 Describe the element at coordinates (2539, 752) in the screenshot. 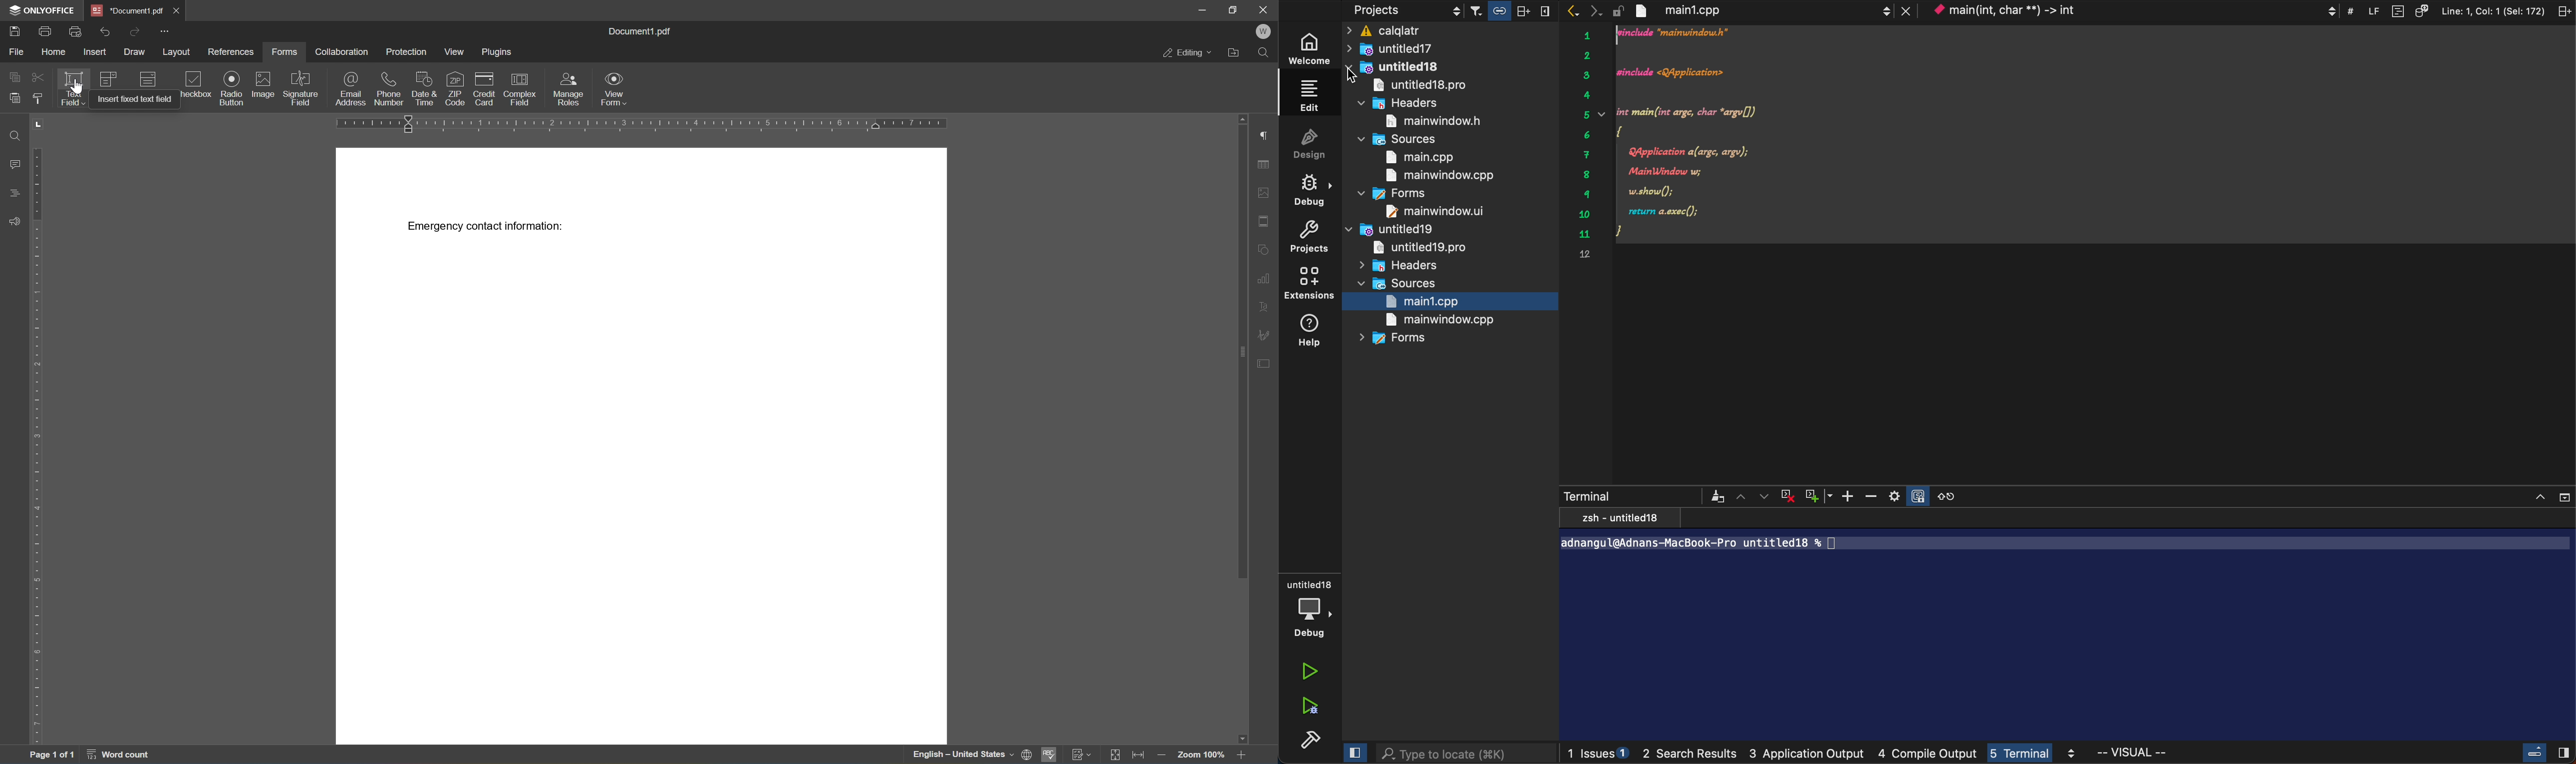

I see `close slidebar` at that location.